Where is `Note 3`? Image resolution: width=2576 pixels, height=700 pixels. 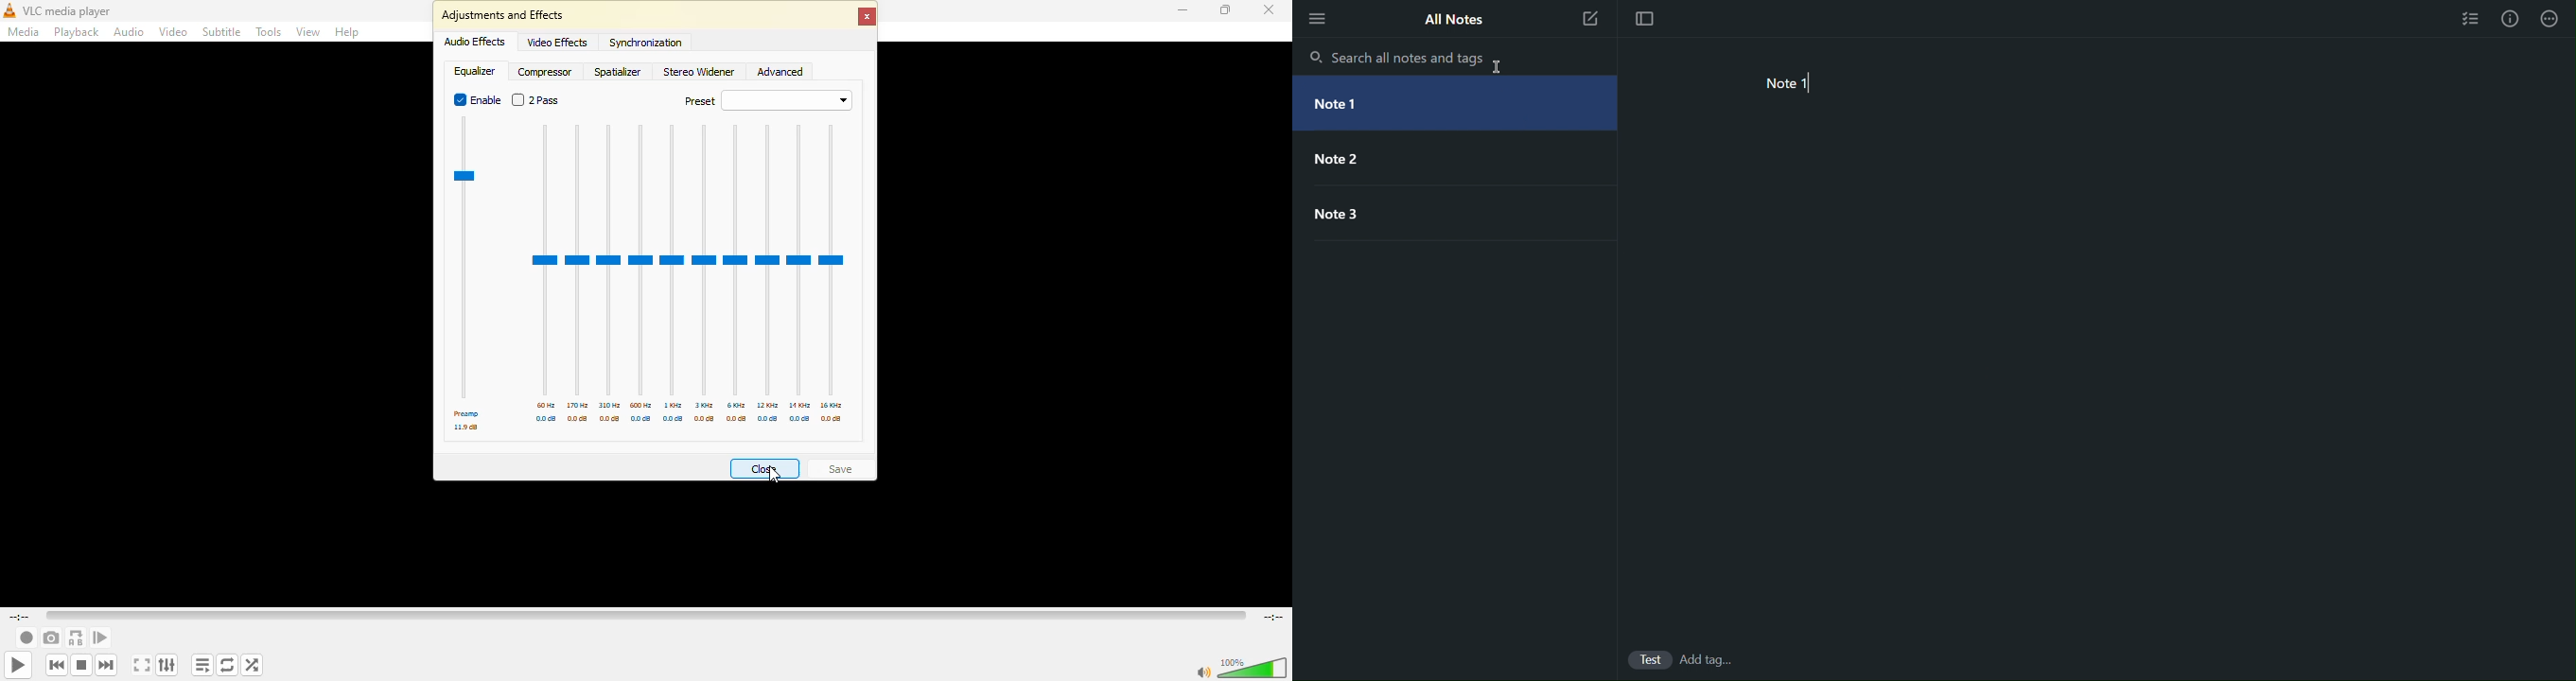 Note 3 is located at coordinates (1432, 213).